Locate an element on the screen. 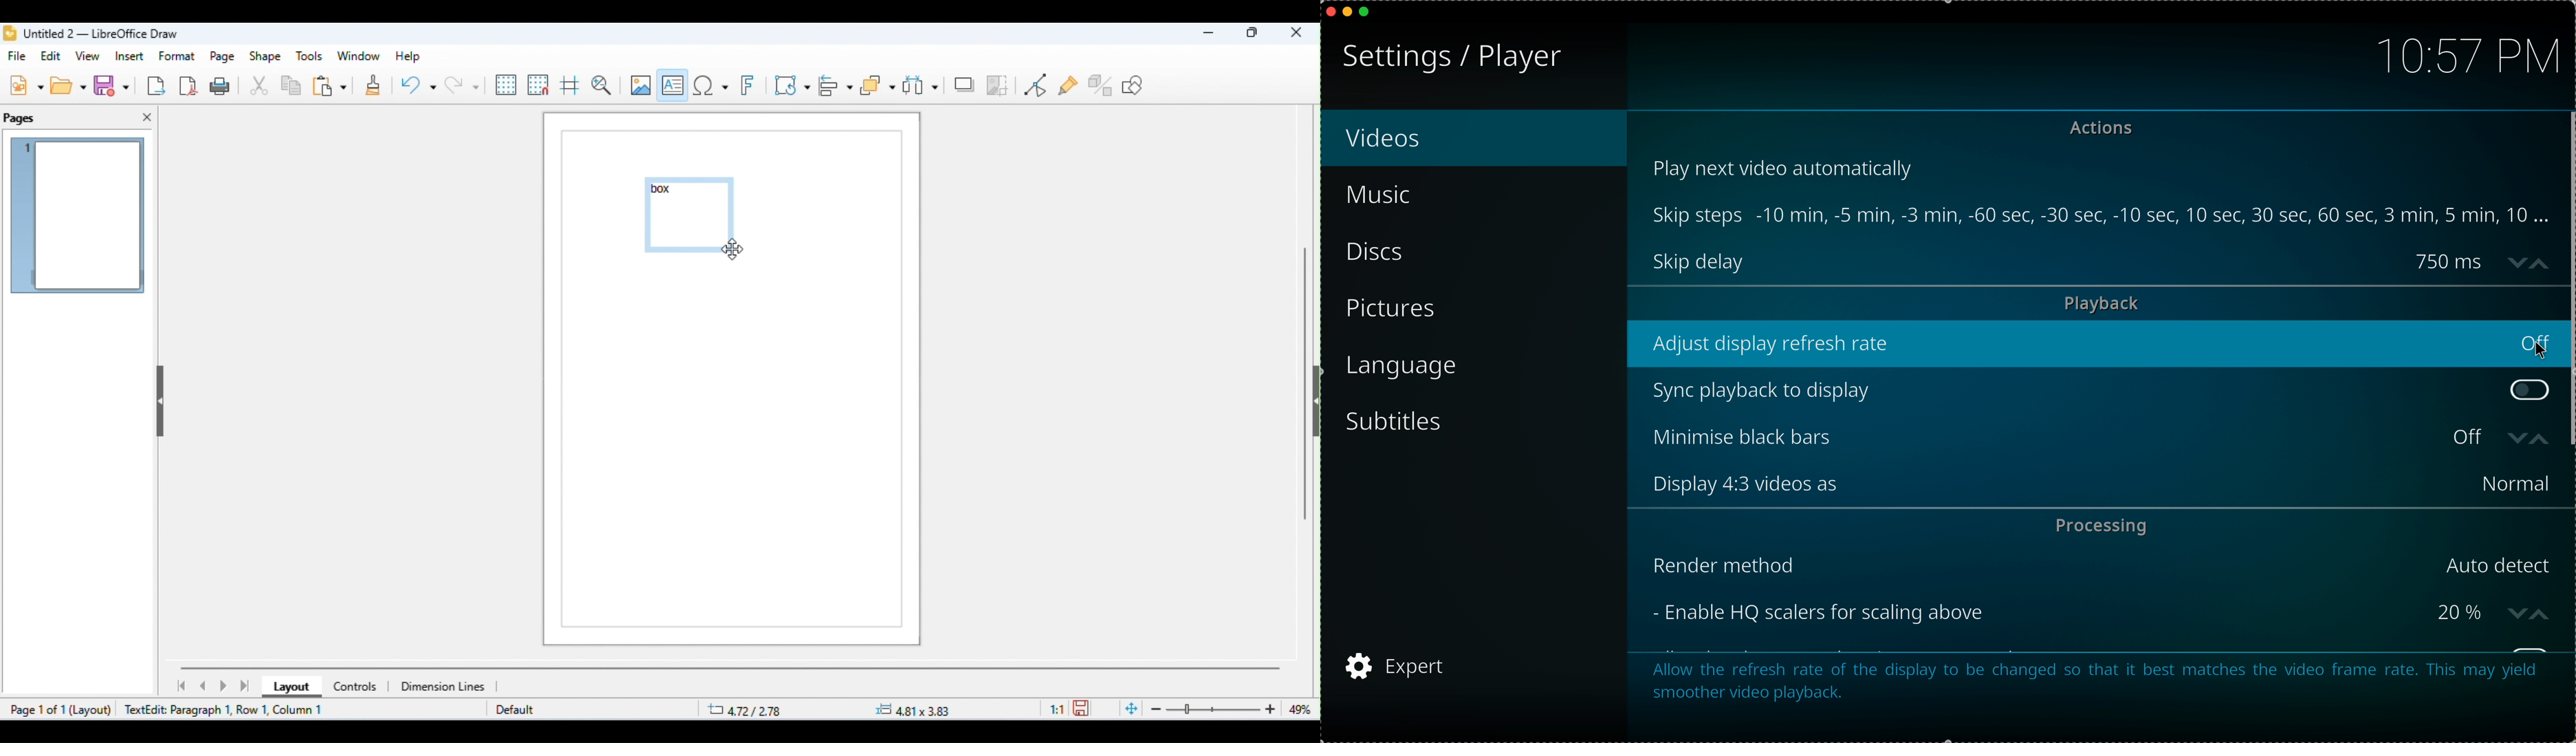 This screenshot has width=2576, height=756. music is located at coordinates (1390, 198).